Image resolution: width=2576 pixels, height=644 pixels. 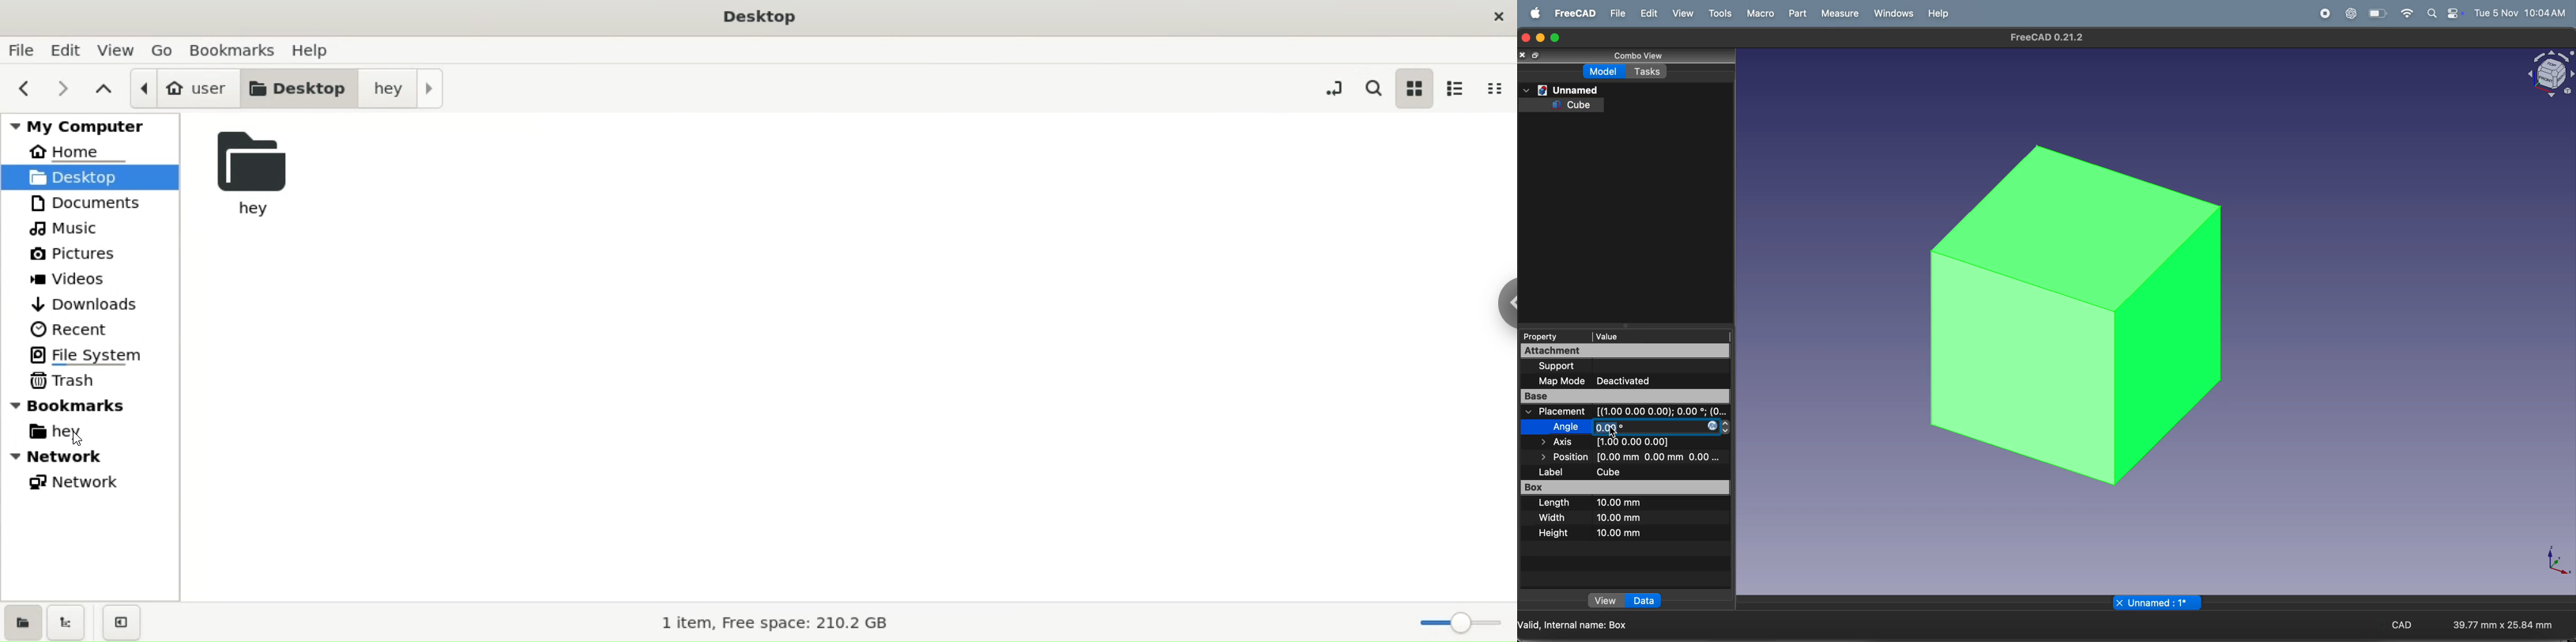 What do you see at coordinates (2501, 624) in the screenshot?
I see `aspect ratio` at bounding box center [2501, 624].